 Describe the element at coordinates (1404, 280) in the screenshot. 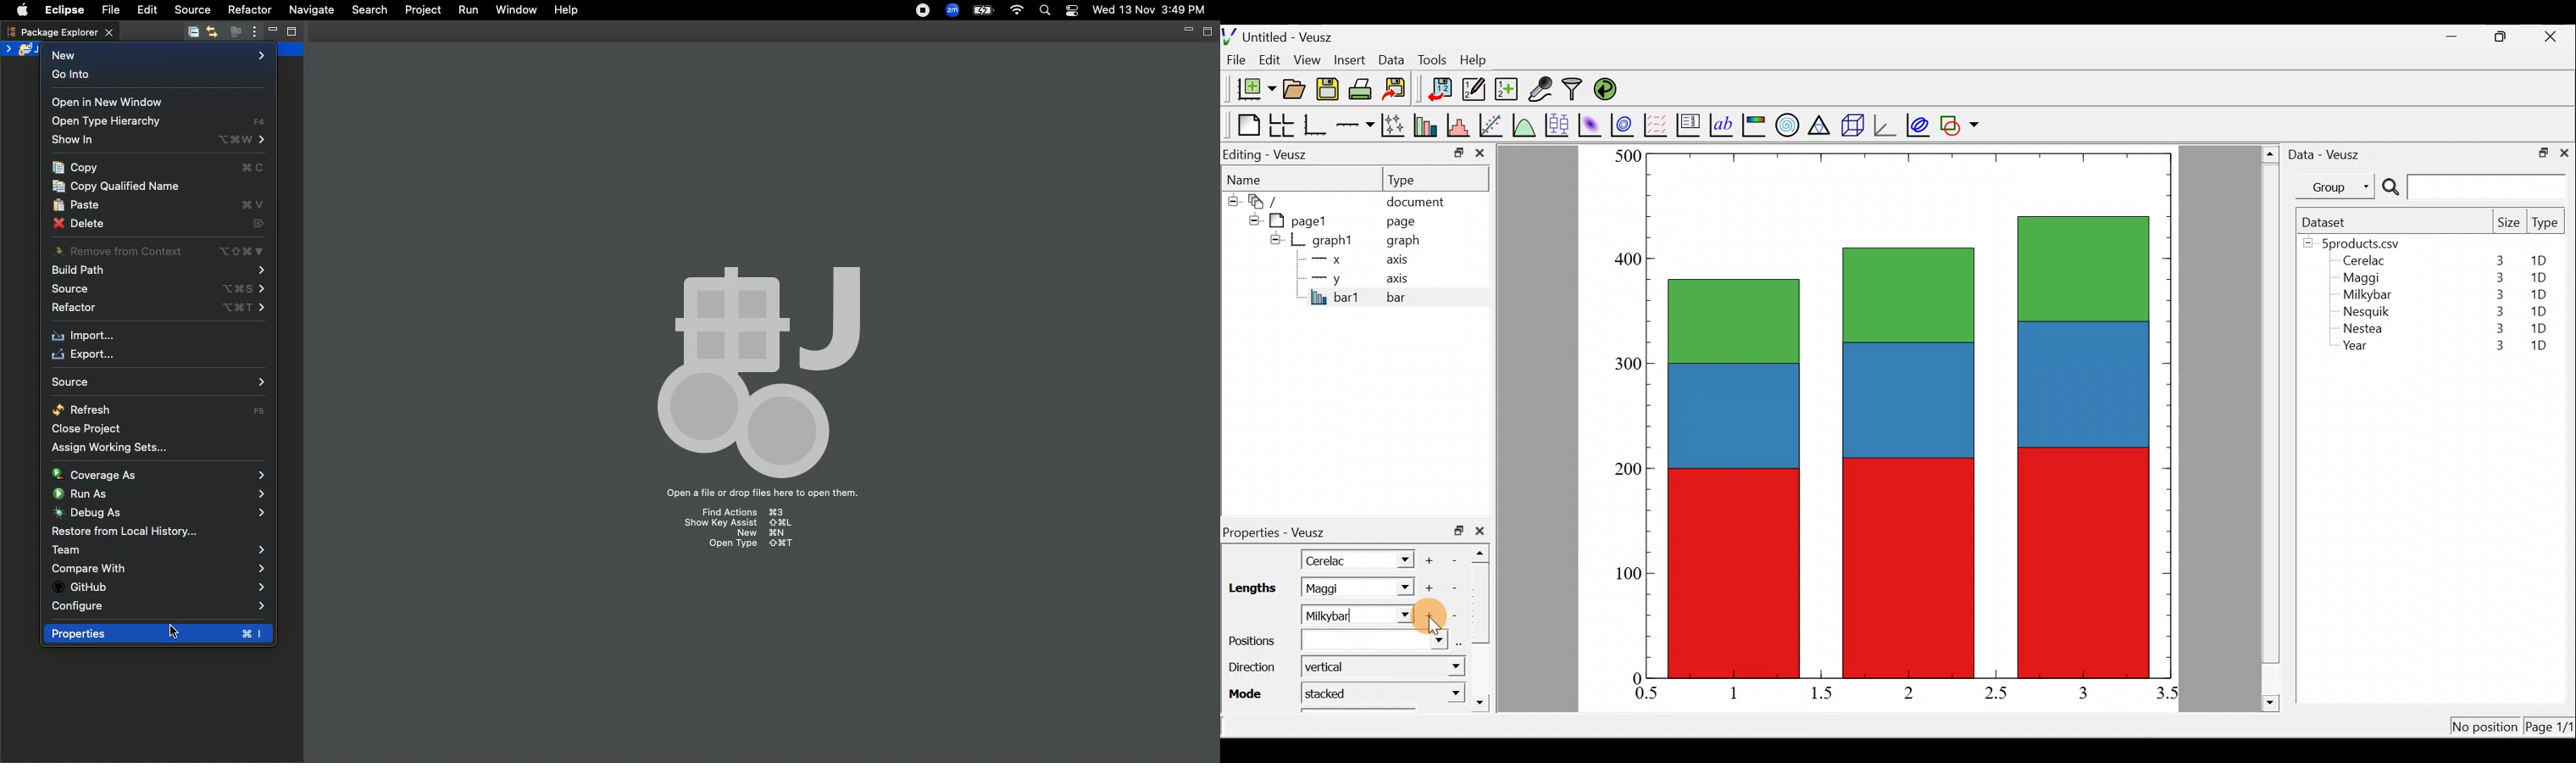

I see `axis` at that location.